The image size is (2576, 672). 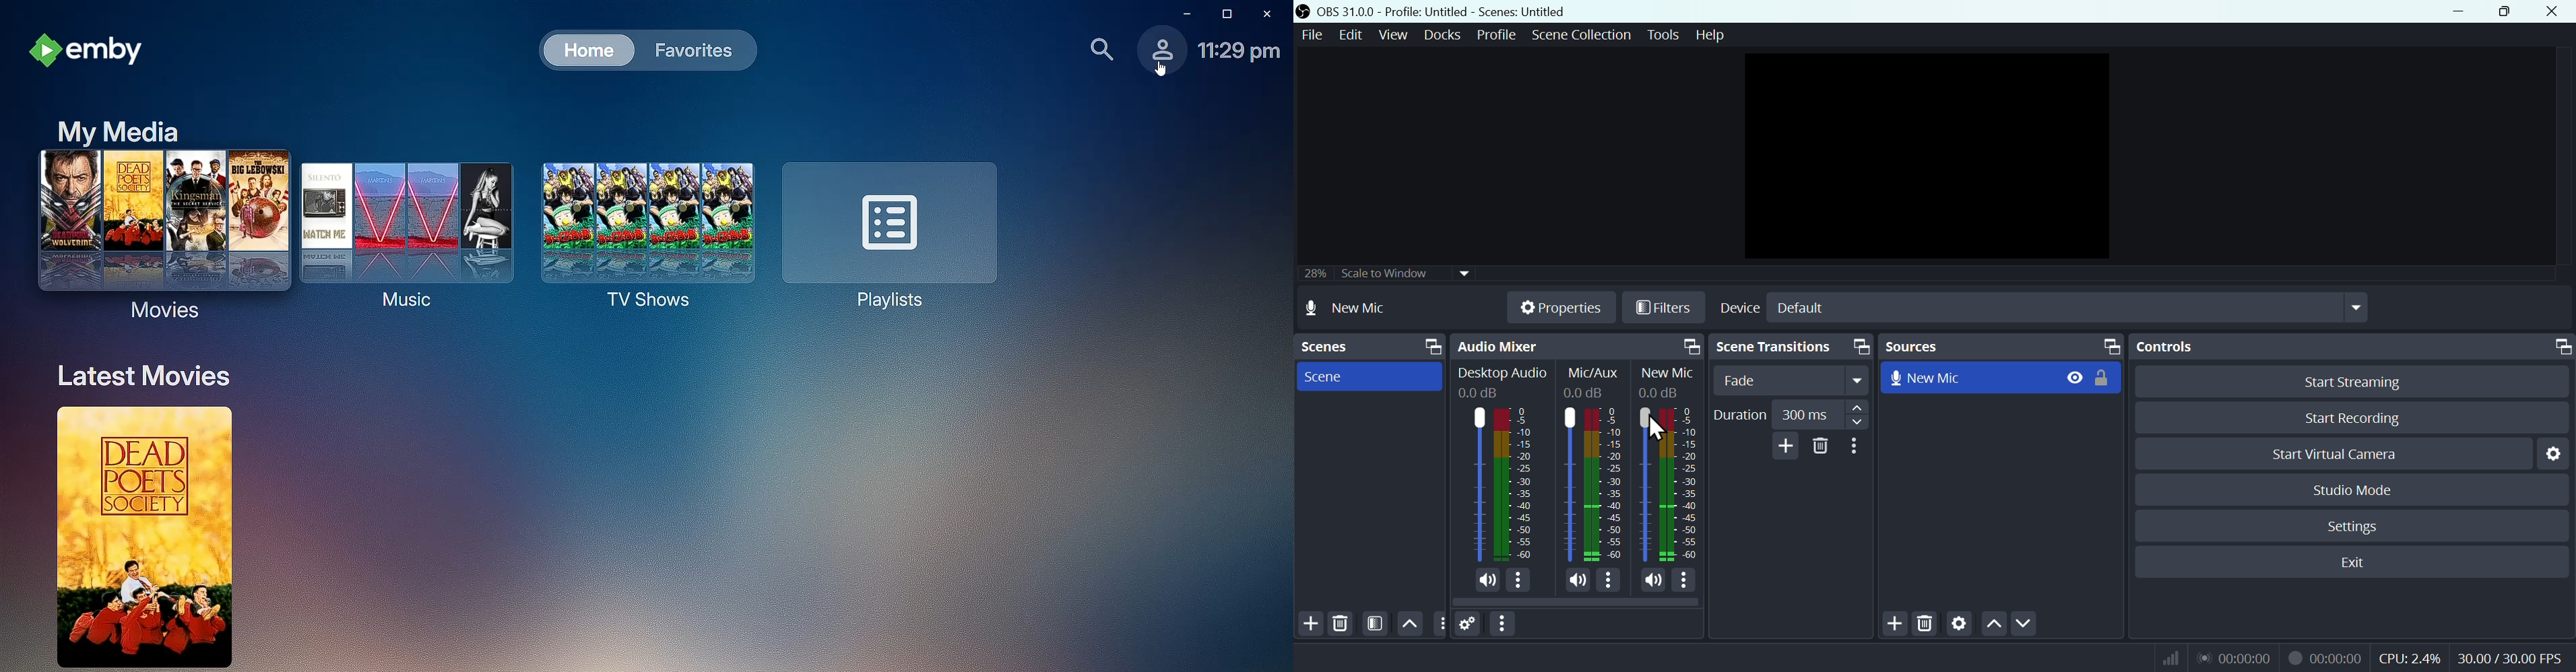 What do you see at coordinates (1668, 373) in the screenshot?
I see `New Mic` at bounding box center [1668, 373].